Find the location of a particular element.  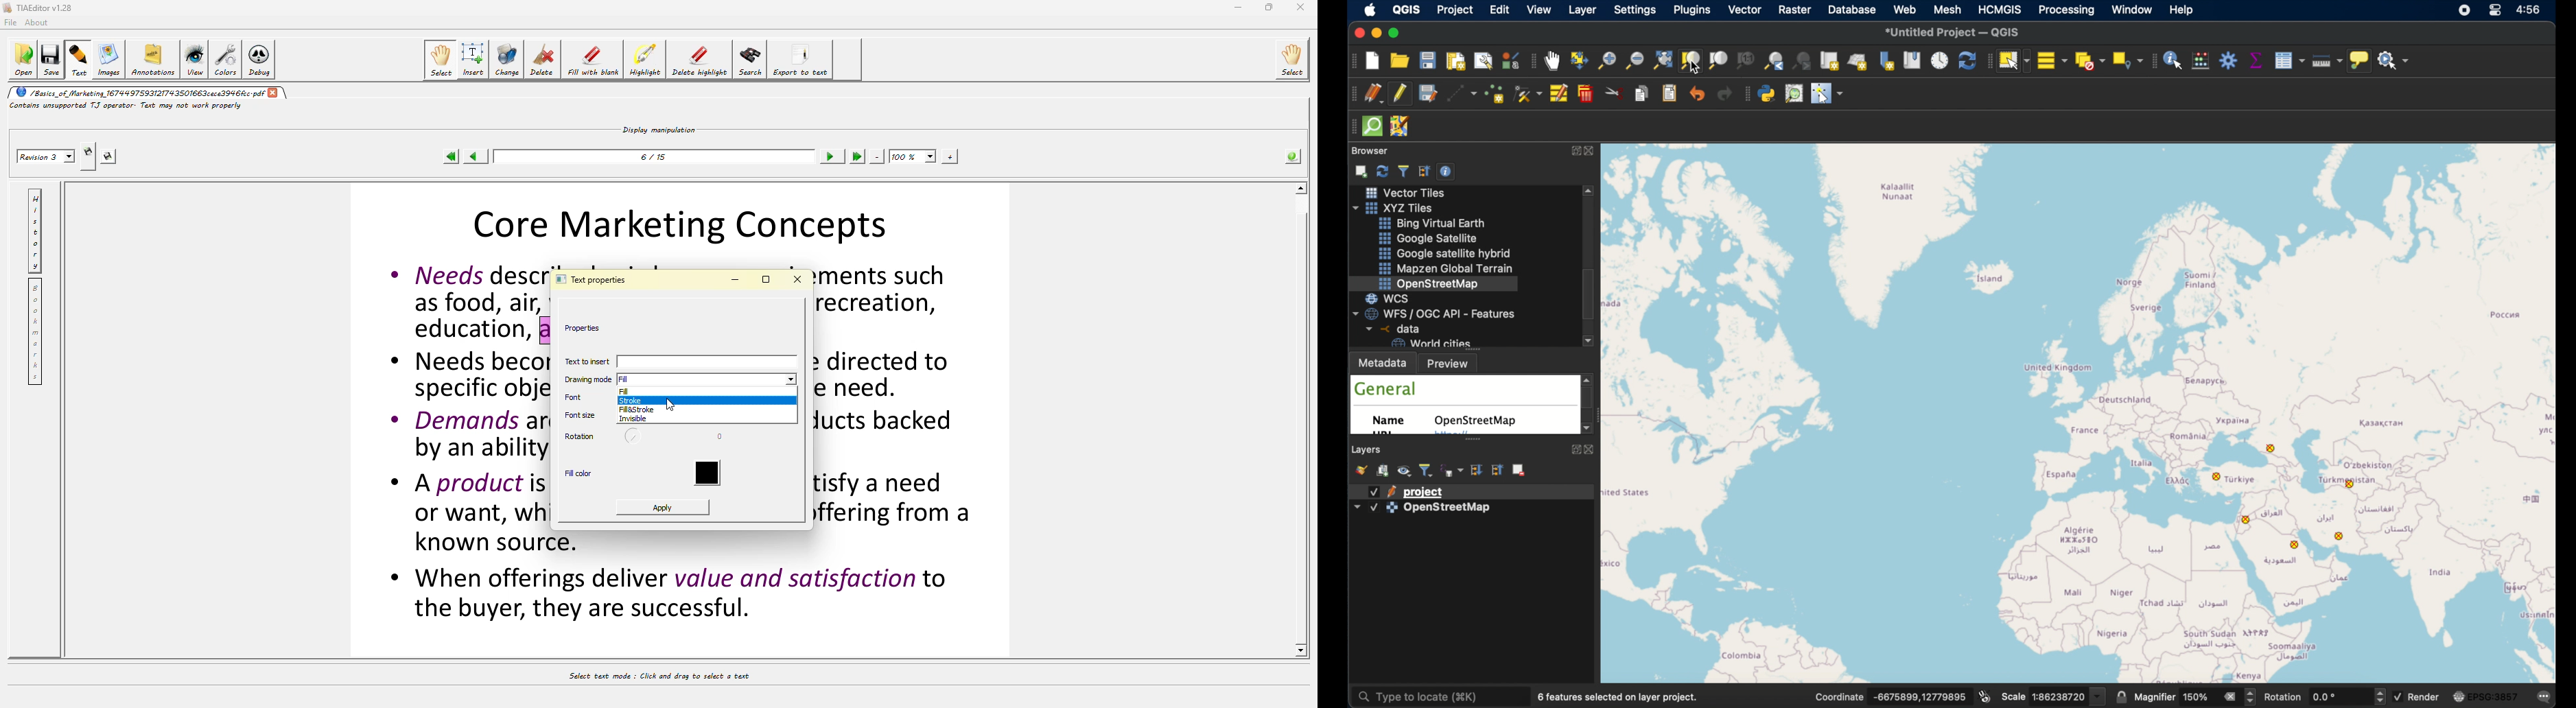

new spatial bookmarks is located at coordinates (1887, 60).